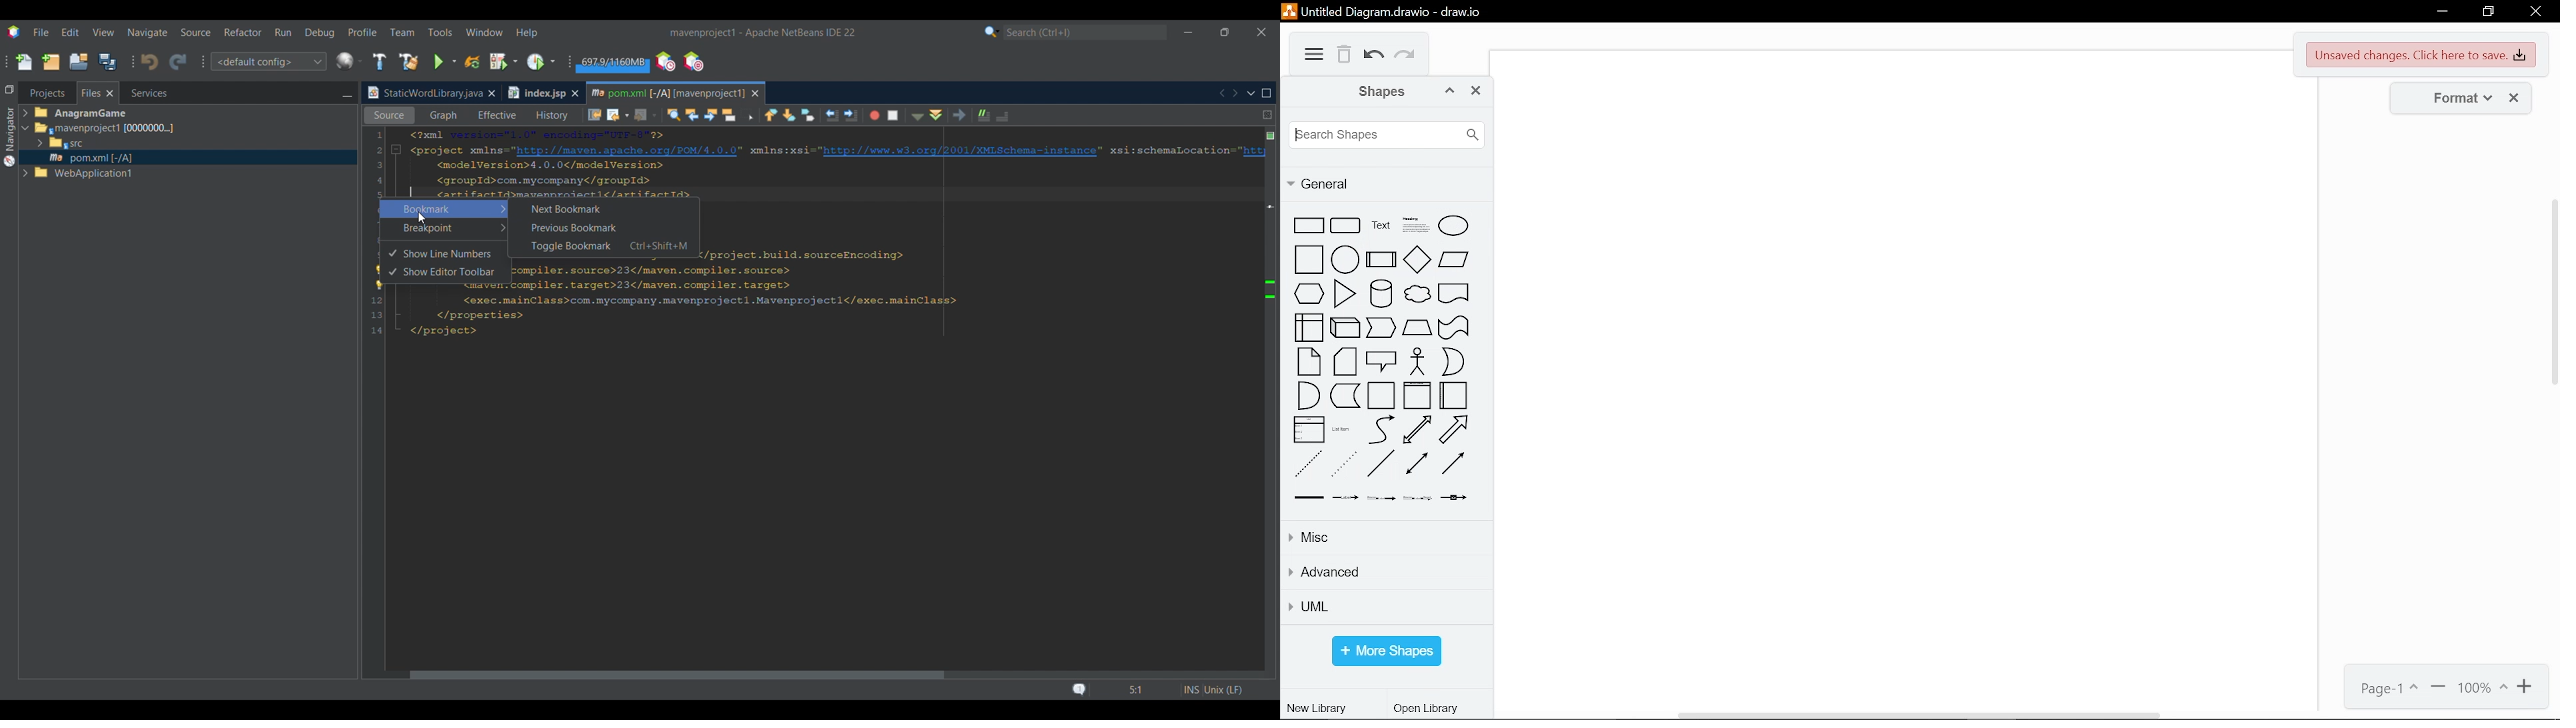 The width and height of the screenshot is (2576, 728). What do you see at coordinates (2439, 688) in the screenshot?
I see `zoom out` at bounding box center [2439, 688].